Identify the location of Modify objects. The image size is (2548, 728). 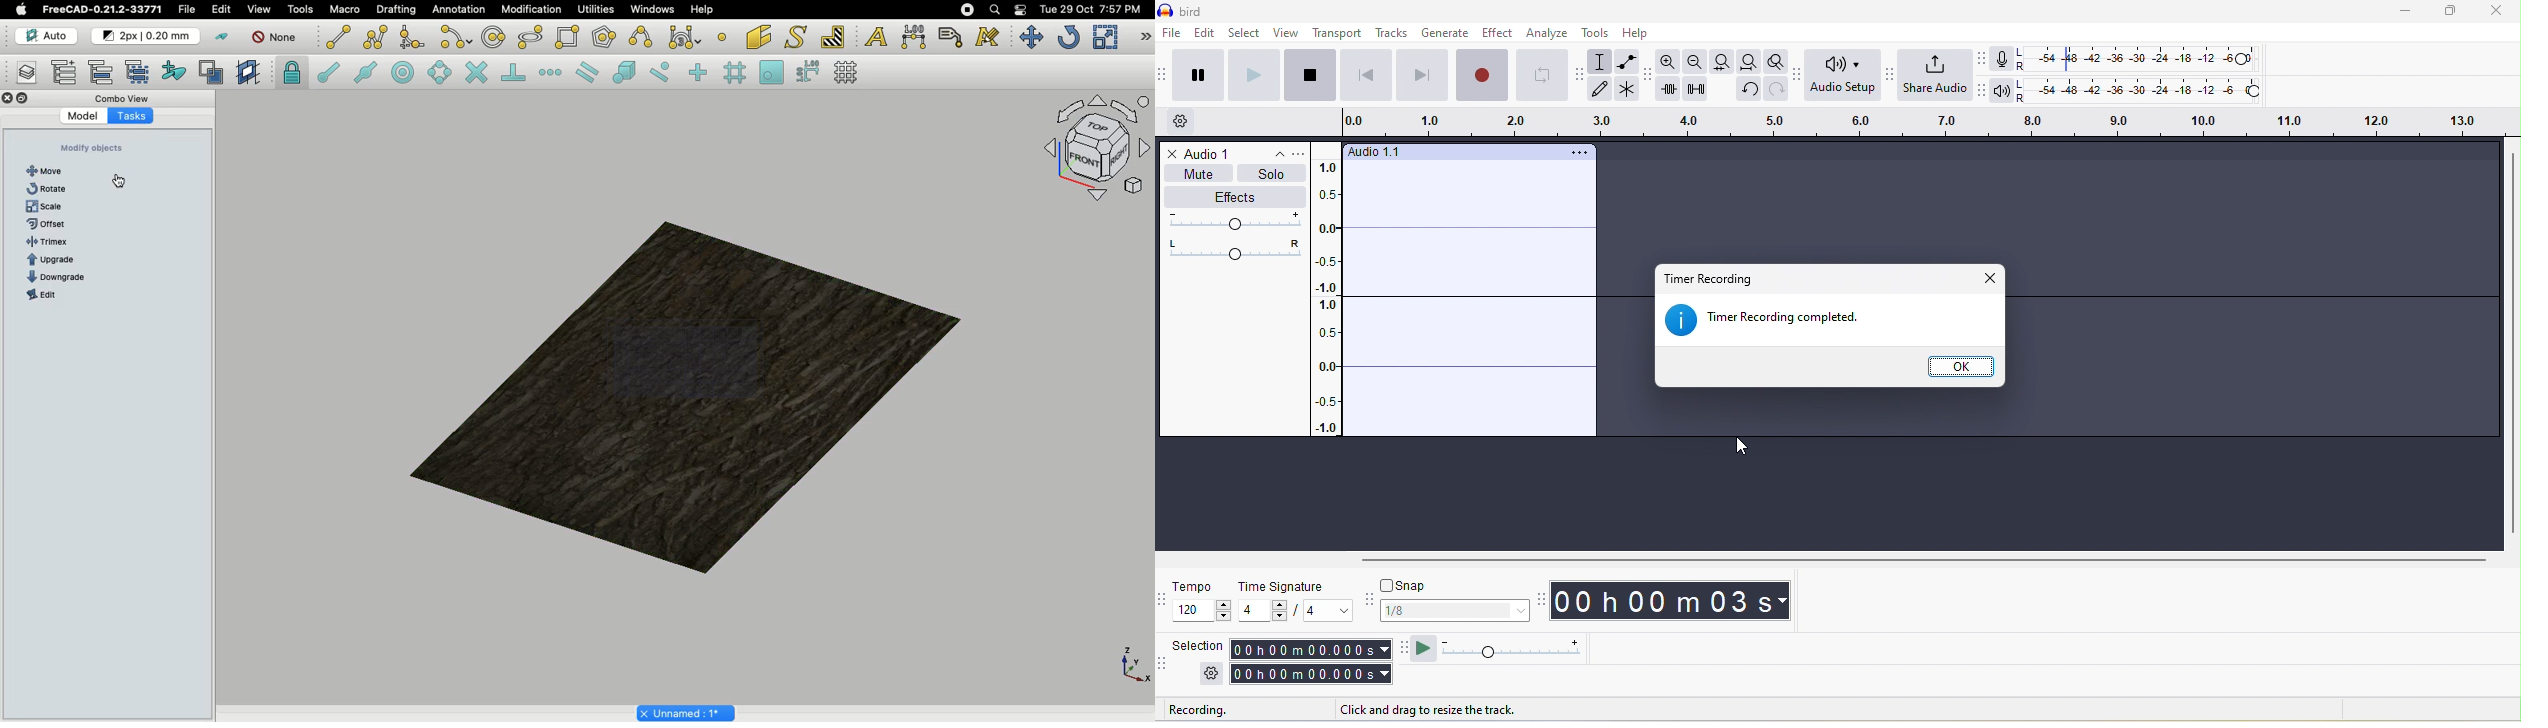
(91, 148).